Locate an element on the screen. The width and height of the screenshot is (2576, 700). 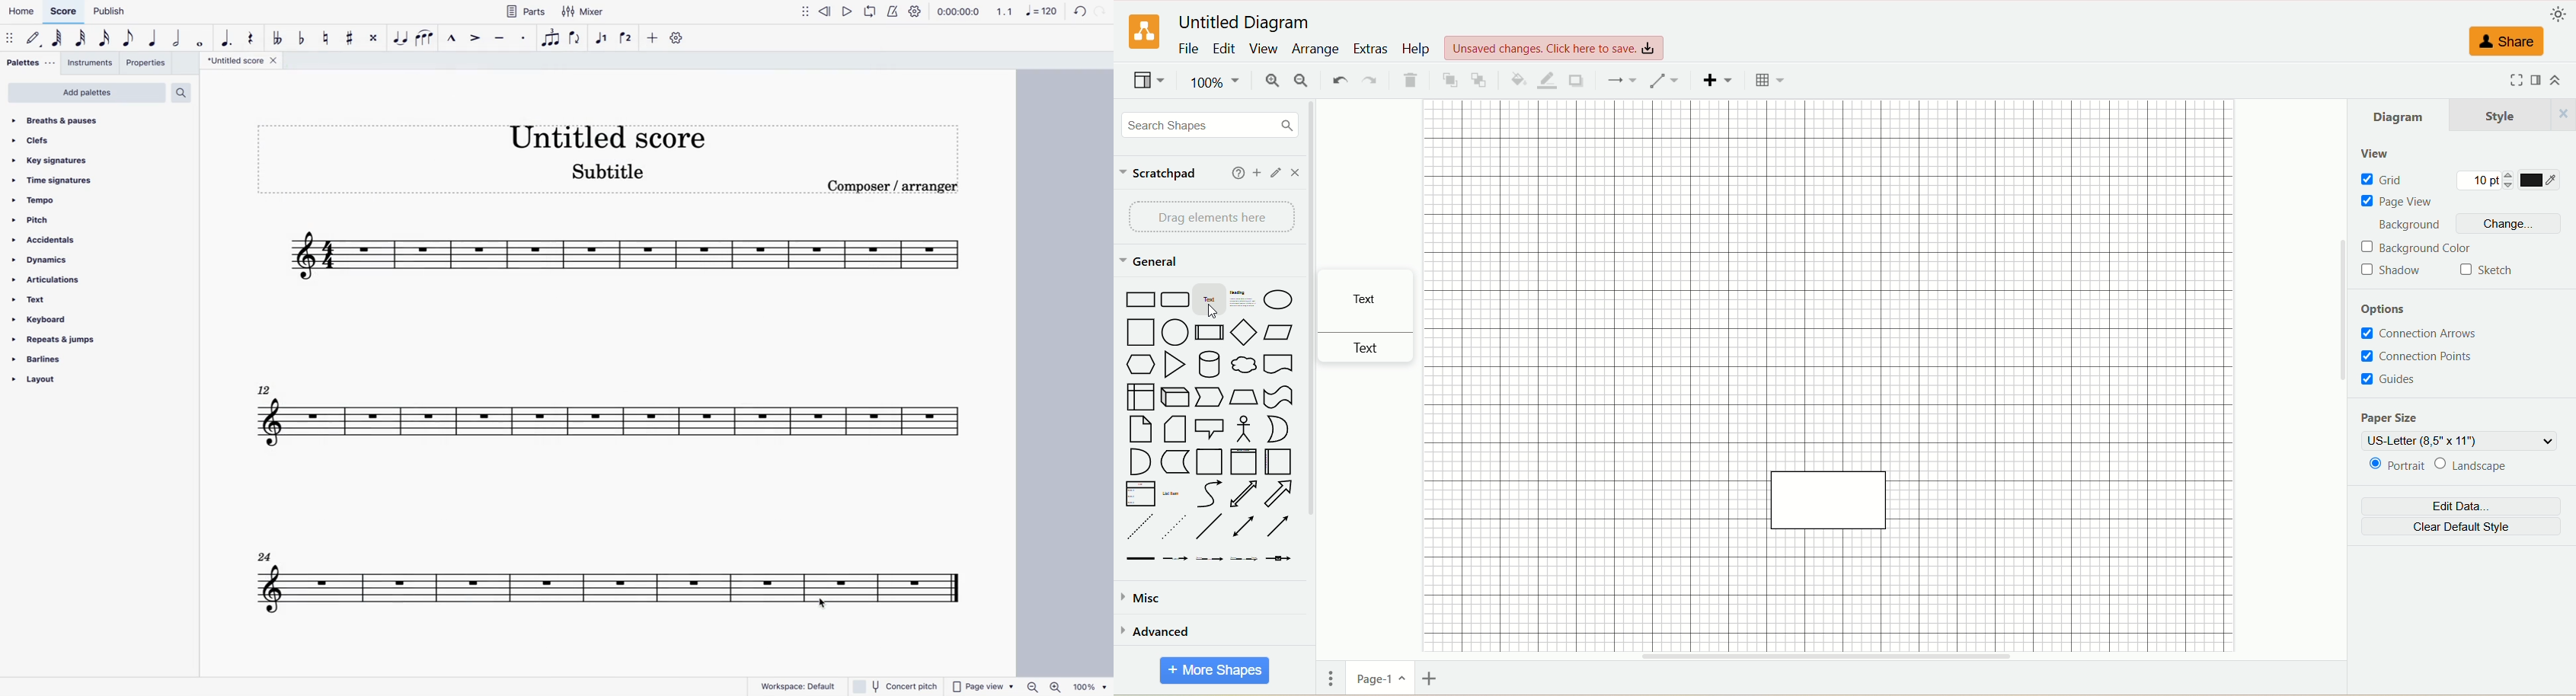
storage is located at coordinates (1175, 462).